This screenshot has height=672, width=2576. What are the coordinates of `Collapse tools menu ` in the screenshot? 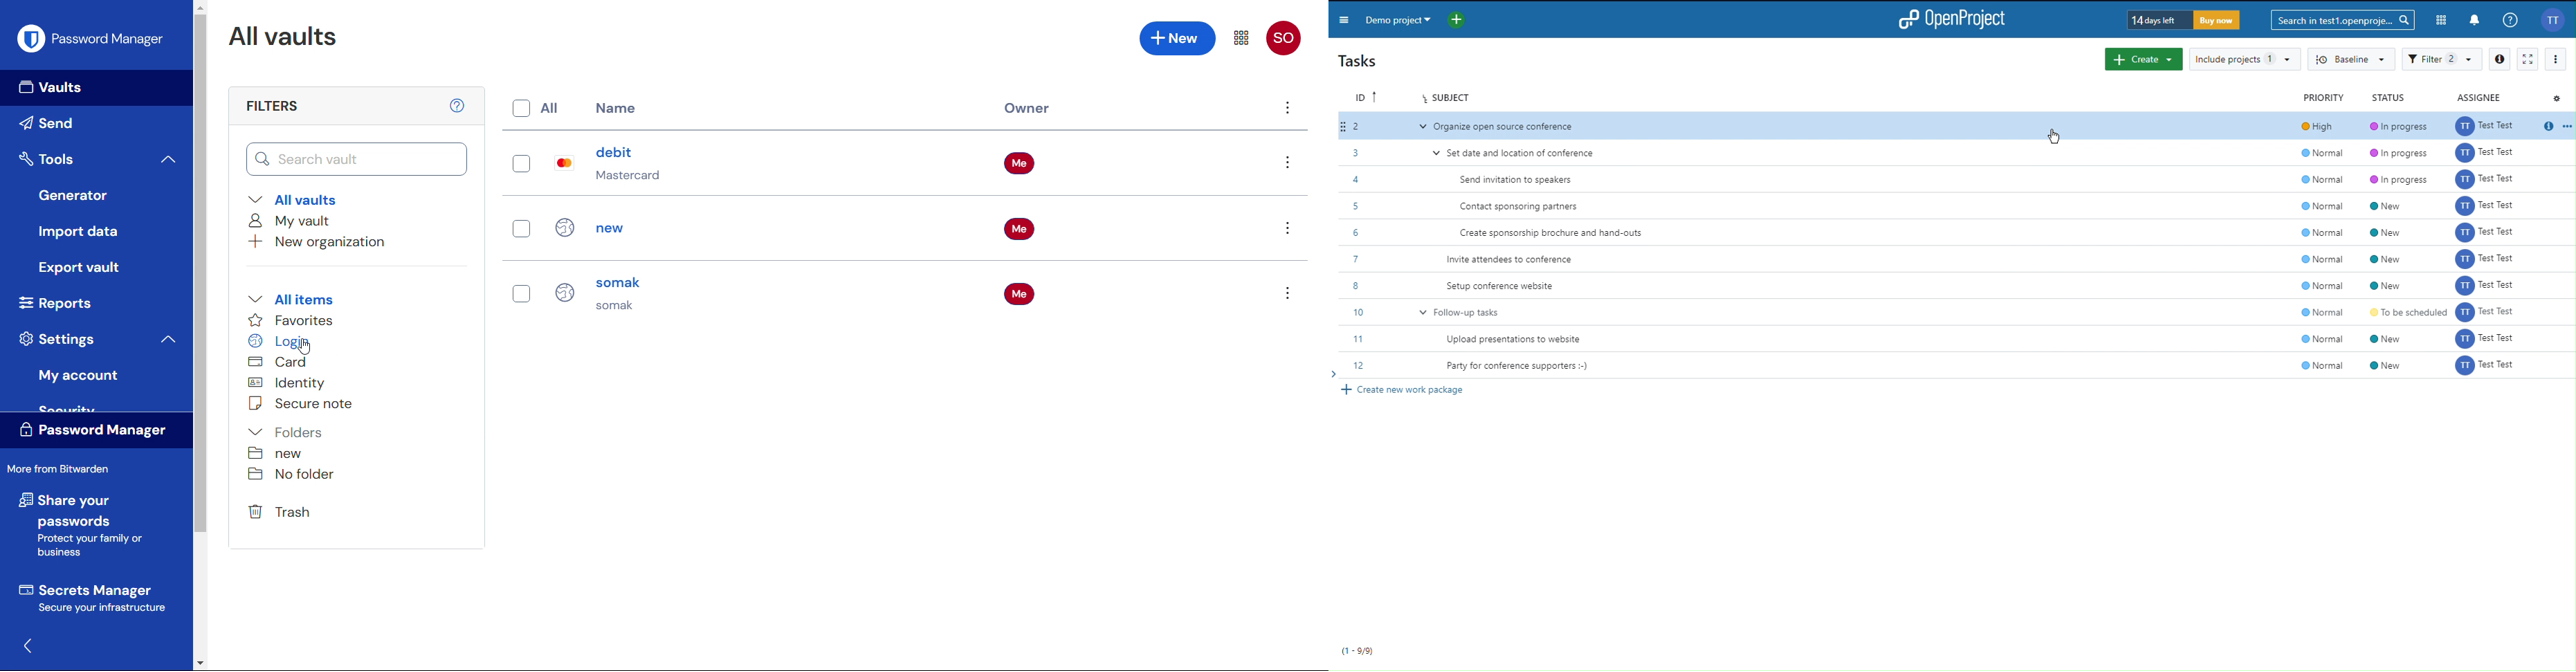 It's located at (167, 158).